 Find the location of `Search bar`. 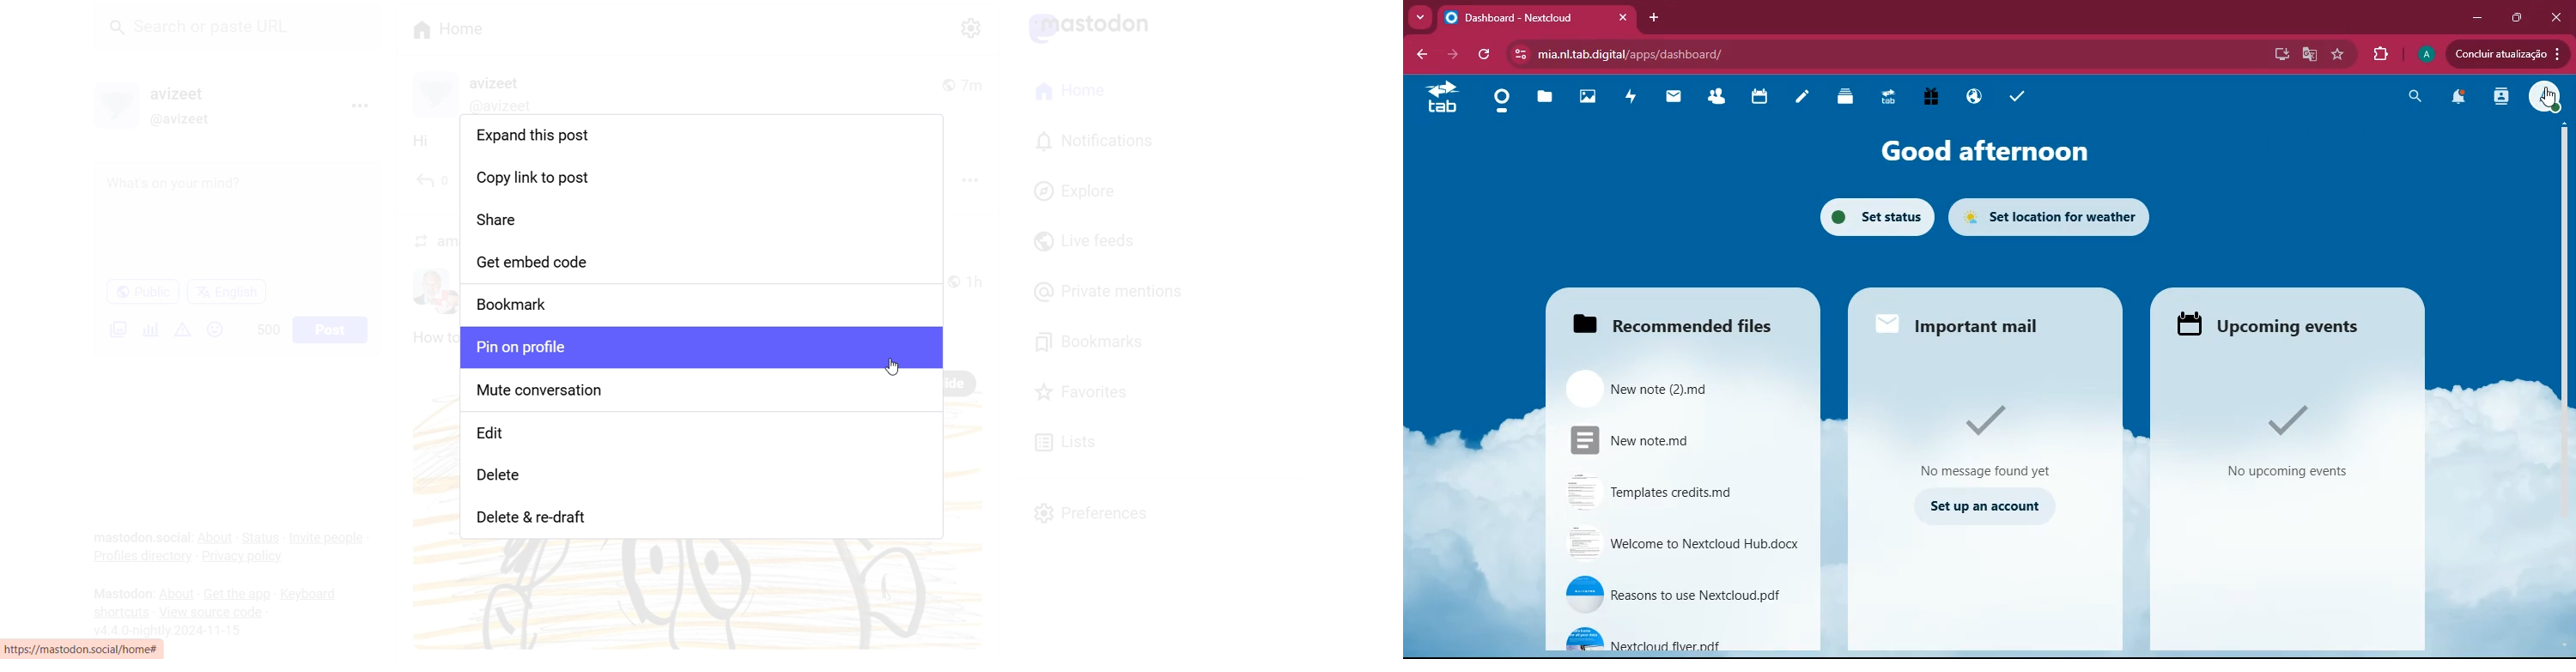

Search bar is located at coordinates (242, 31).